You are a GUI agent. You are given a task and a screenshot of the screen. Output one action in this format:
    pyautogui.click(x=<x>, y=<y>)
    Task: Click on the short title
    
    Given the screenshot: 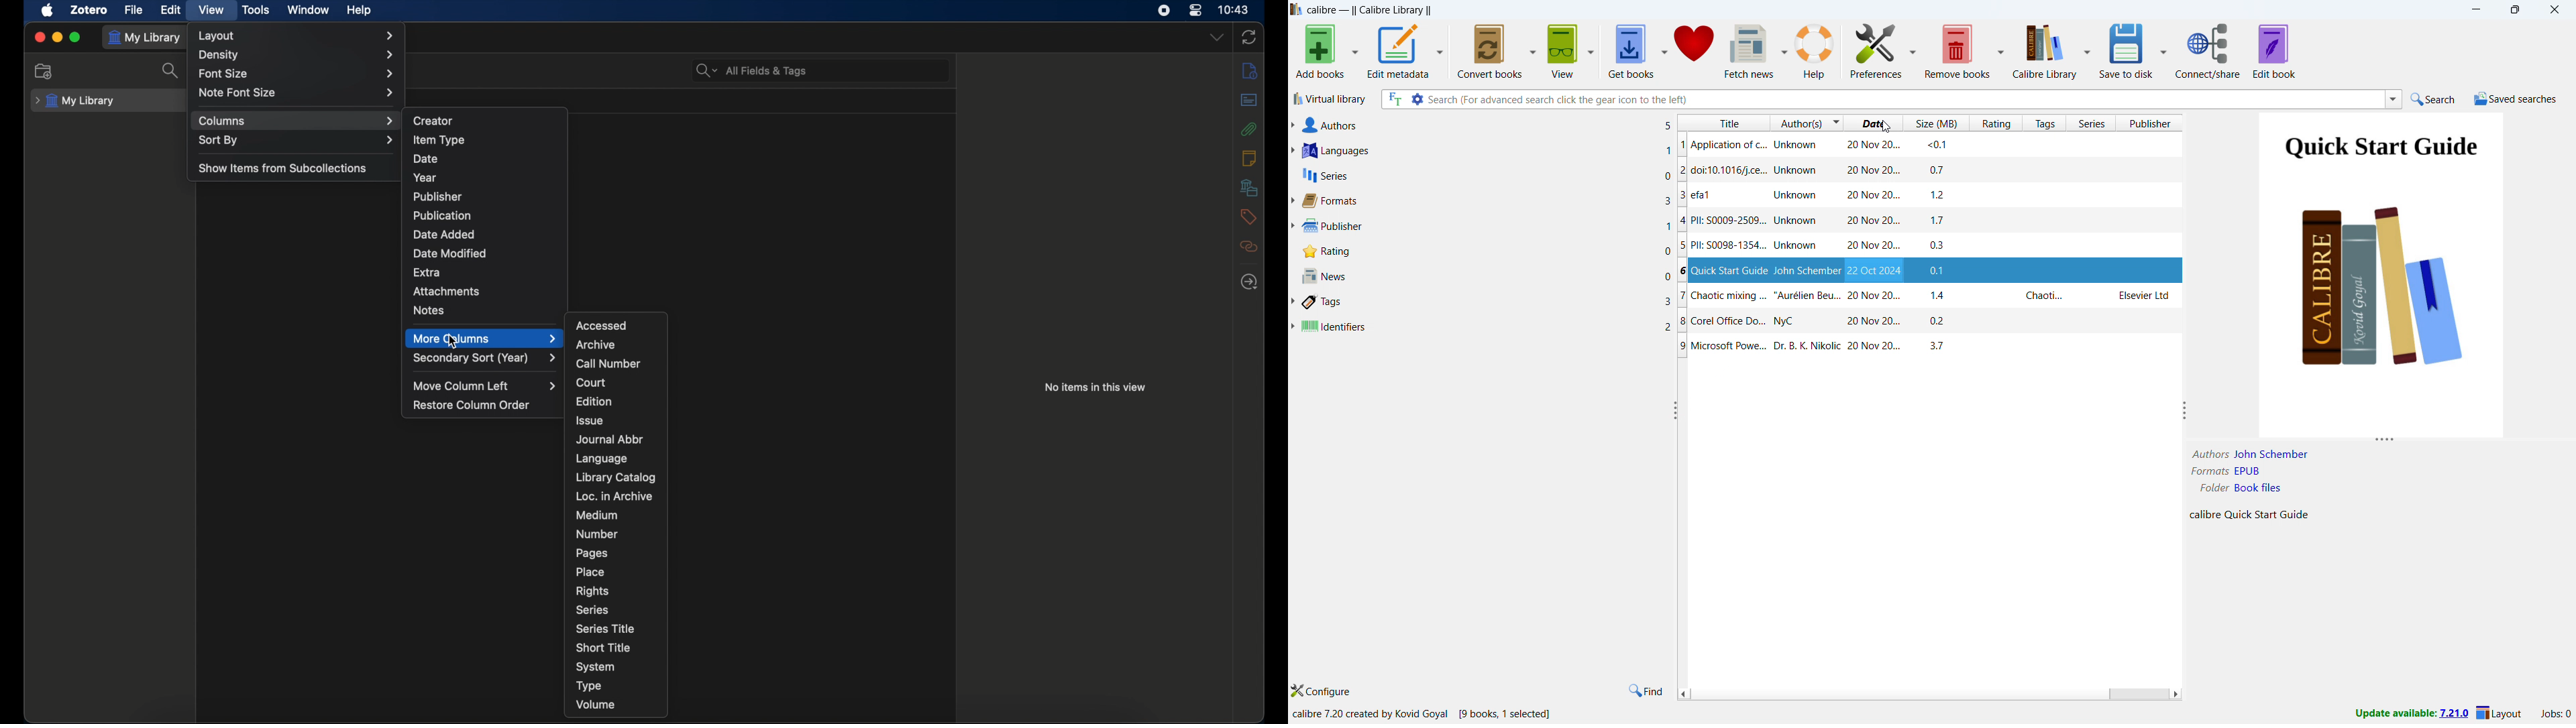 What is the action you would take?
    pyautogui.click(x=603, y=648)
    